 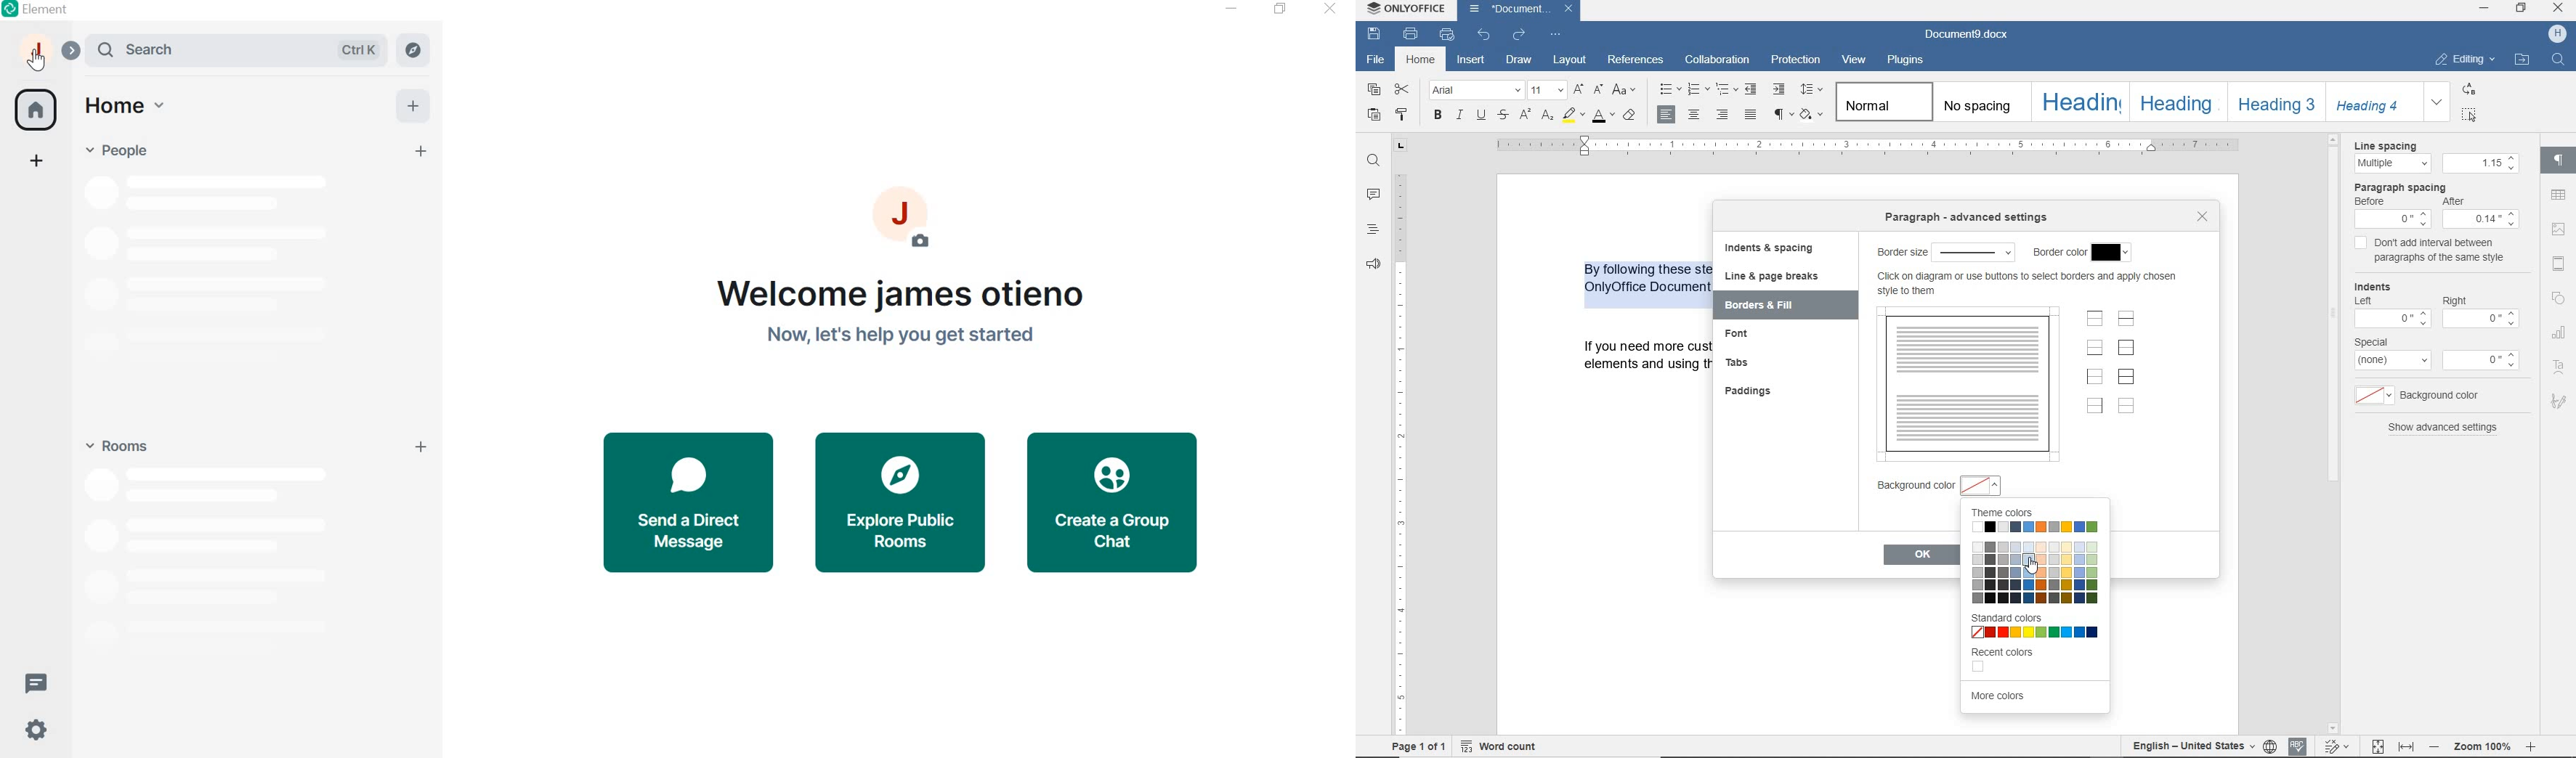 I want to click on HOME OPTIONS, so click(x=123, y=107).